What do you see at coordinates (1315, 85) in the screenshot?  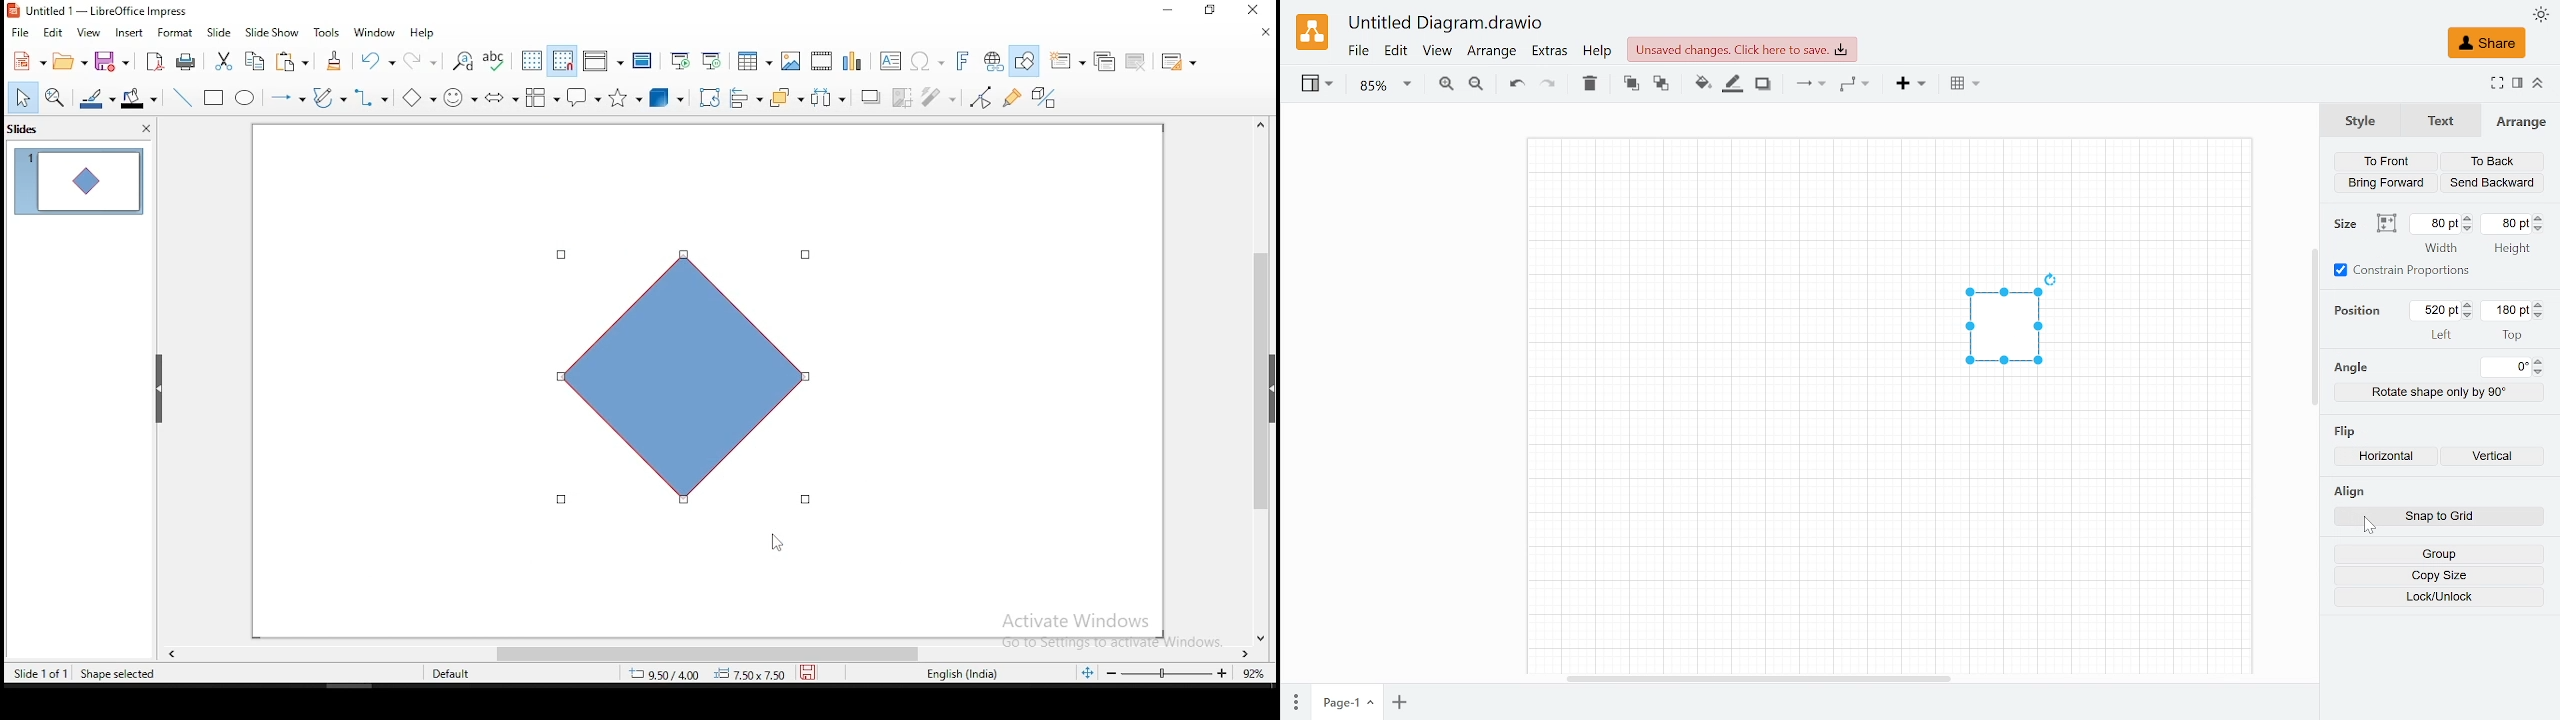 I see `View settings` at bounding box center [1315, 85].